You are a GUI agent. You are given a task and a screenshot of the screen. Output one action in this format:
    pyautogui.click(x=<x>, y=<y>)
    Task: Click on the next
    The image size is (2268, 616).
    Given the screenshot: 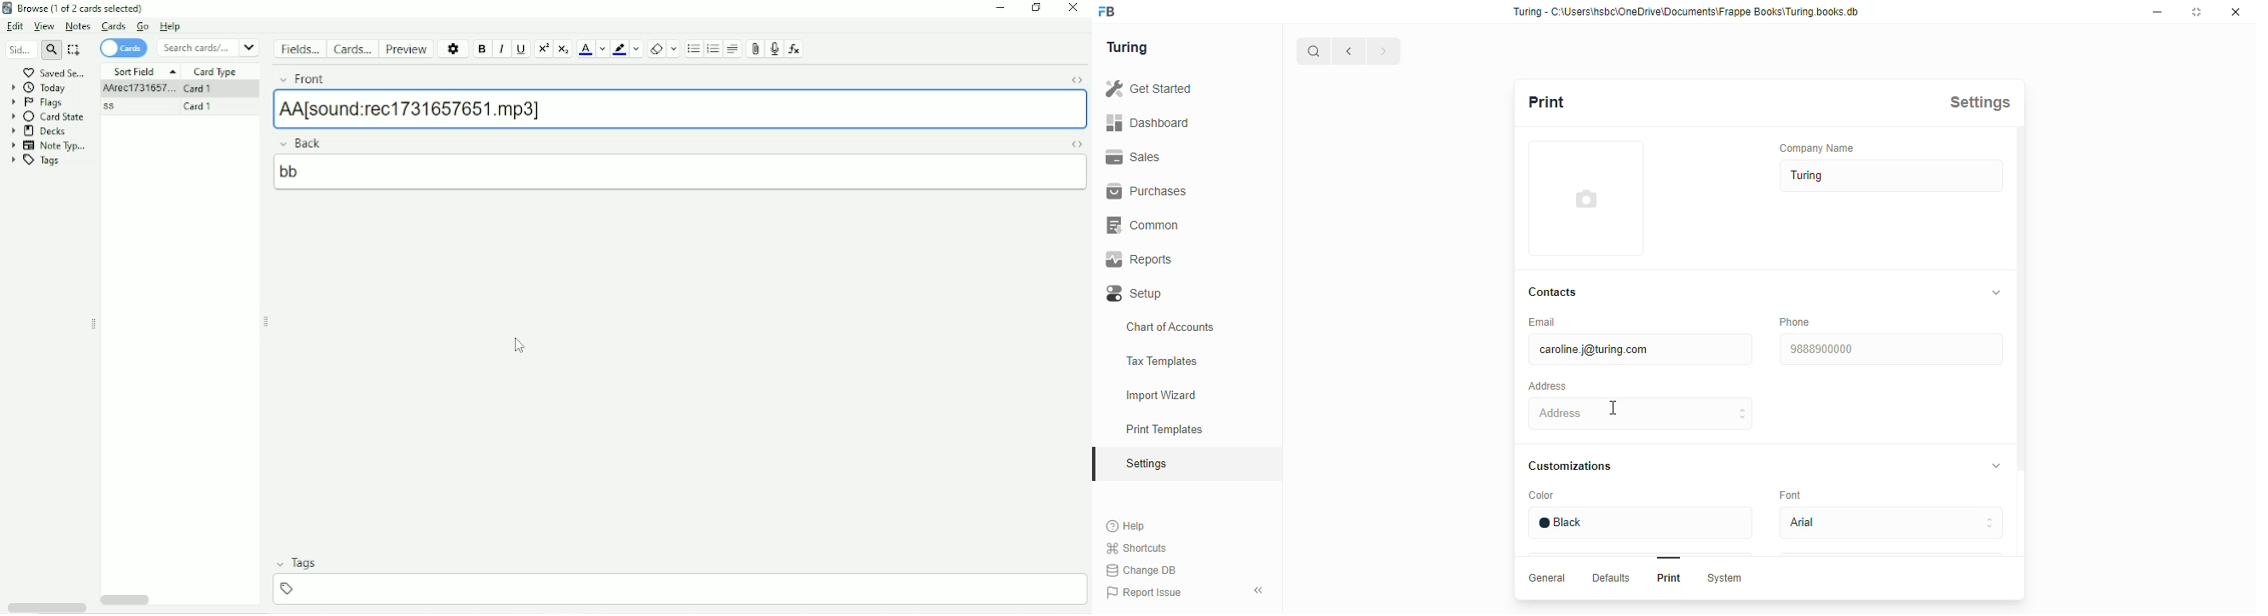 What is the action you would take?
    pyautogui.click(x=1385, y=51)
    